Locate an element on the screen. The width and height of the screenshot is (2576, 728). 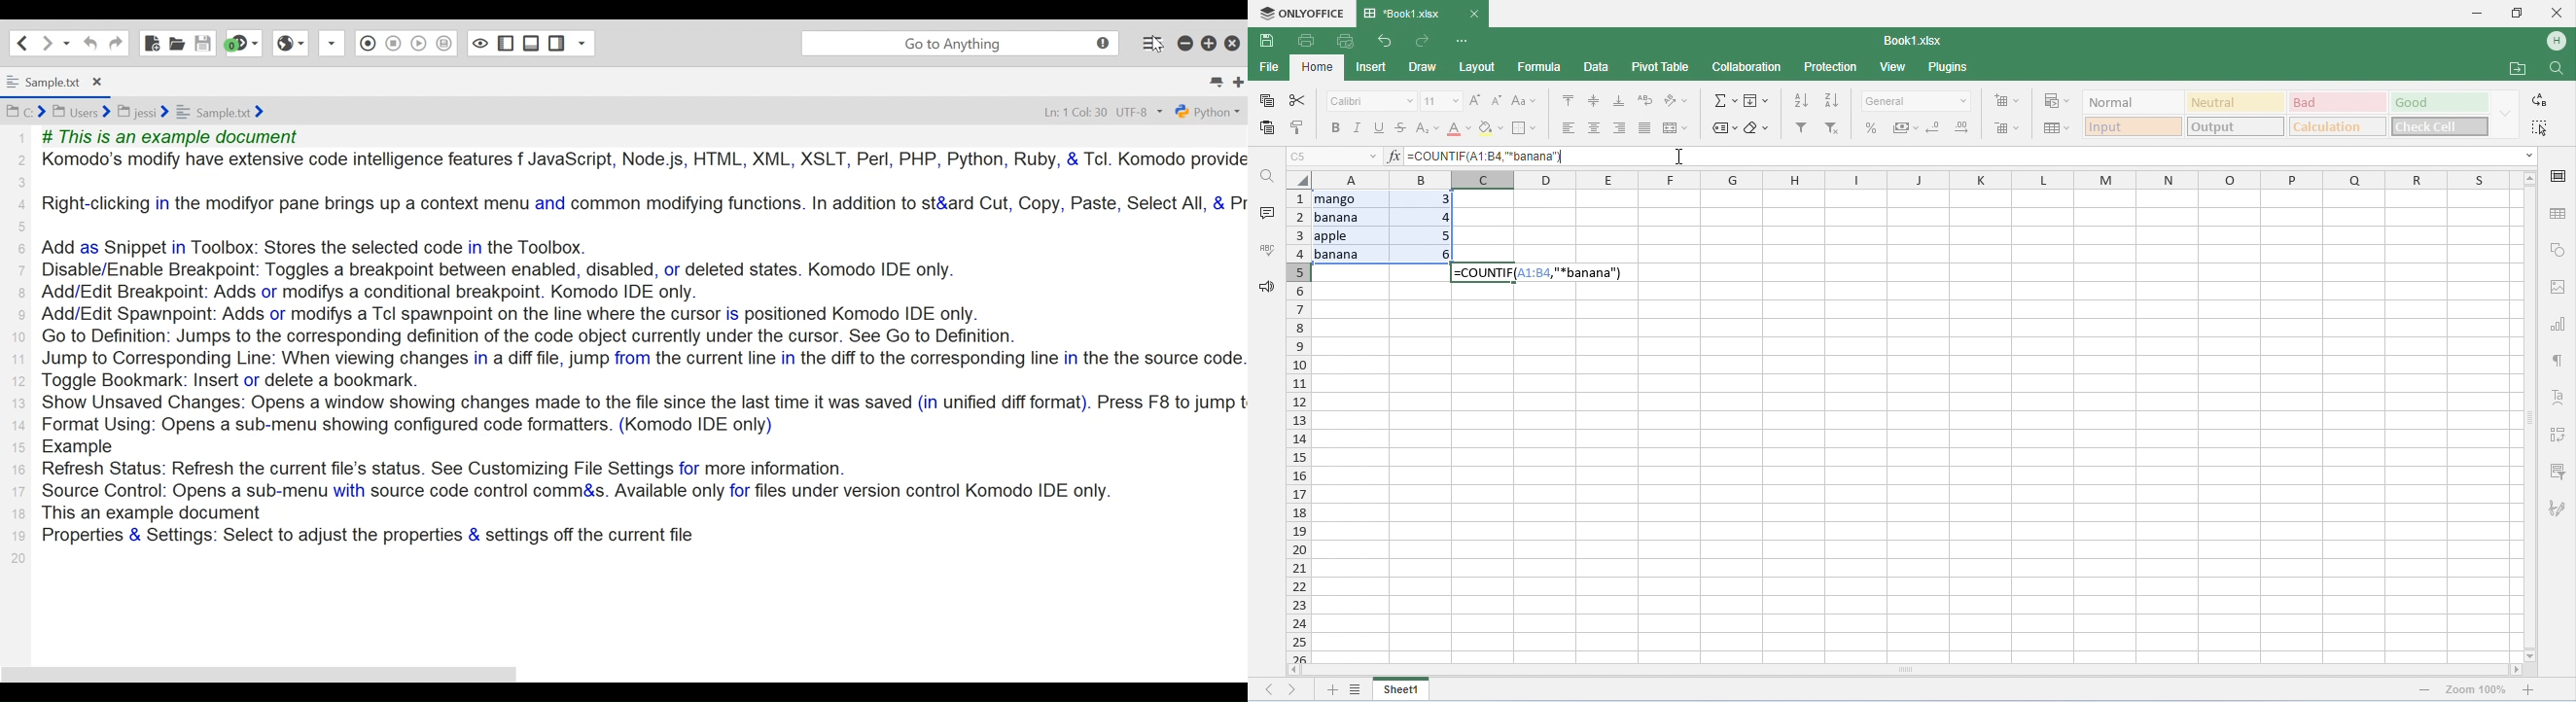
horizontal scroll bar is located at coordinates (1903, 669).